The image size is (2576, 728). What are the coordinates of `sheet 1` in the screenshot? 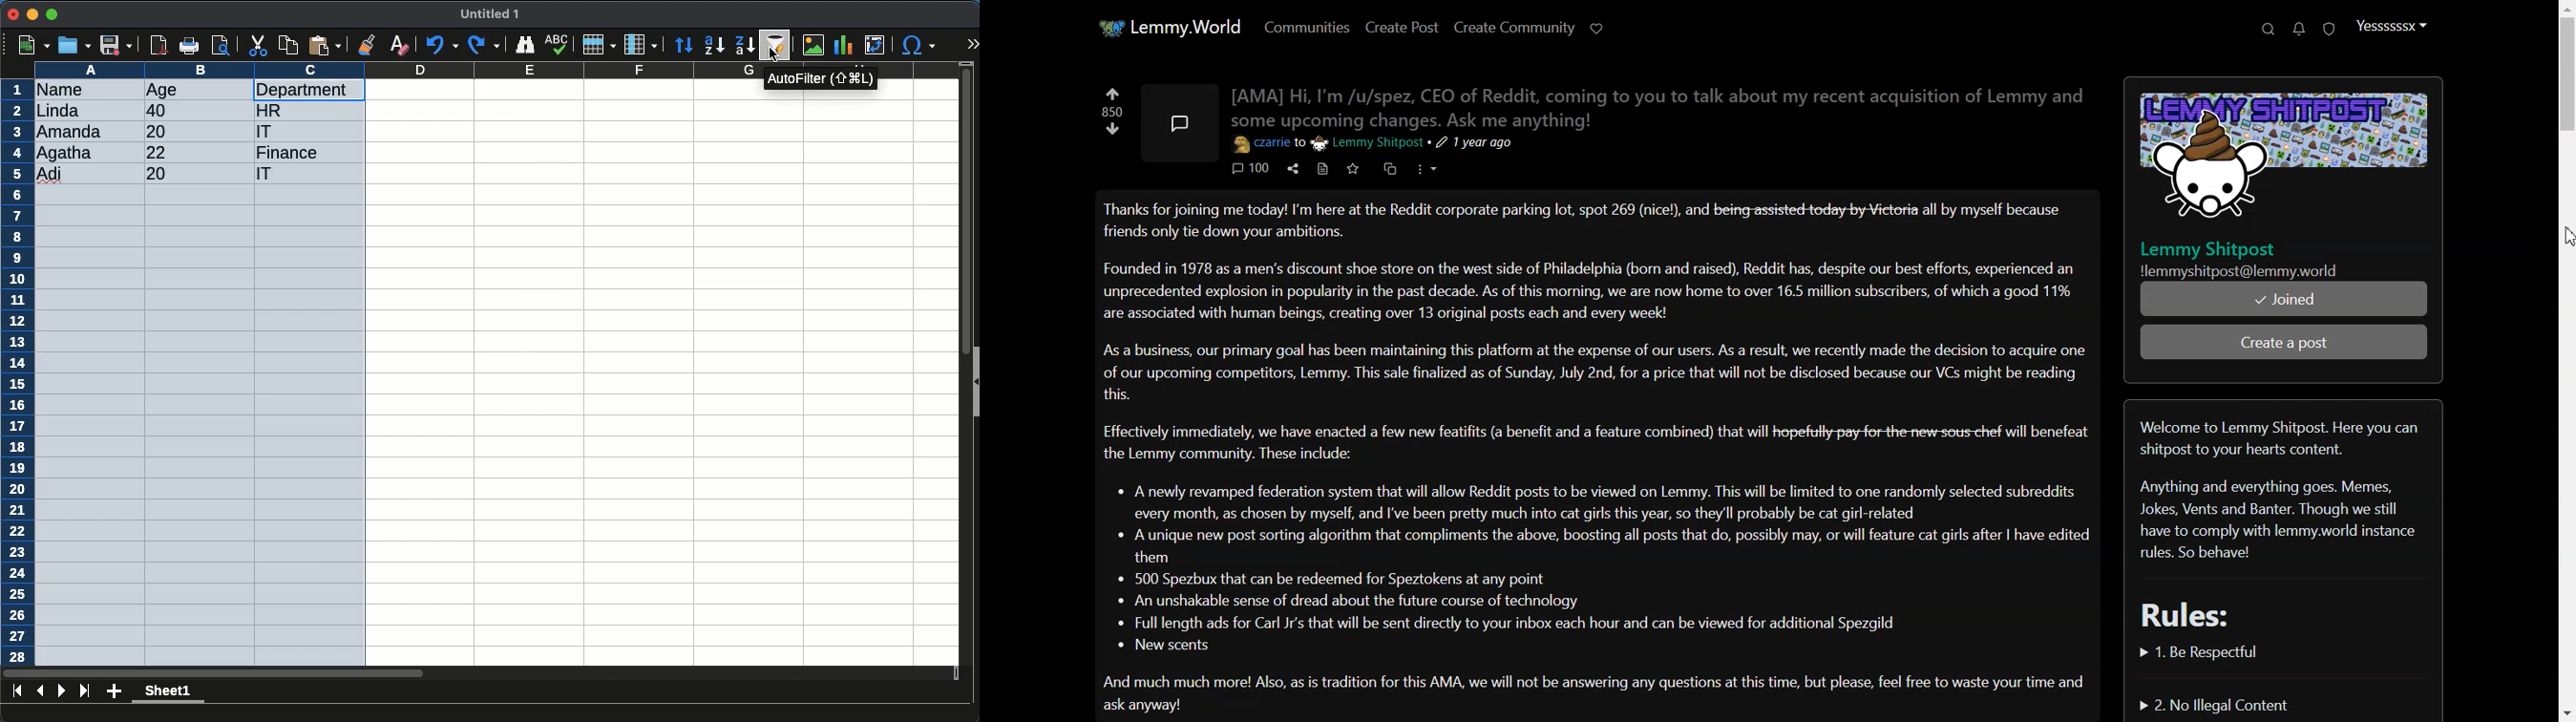 It's located at (169, 693).